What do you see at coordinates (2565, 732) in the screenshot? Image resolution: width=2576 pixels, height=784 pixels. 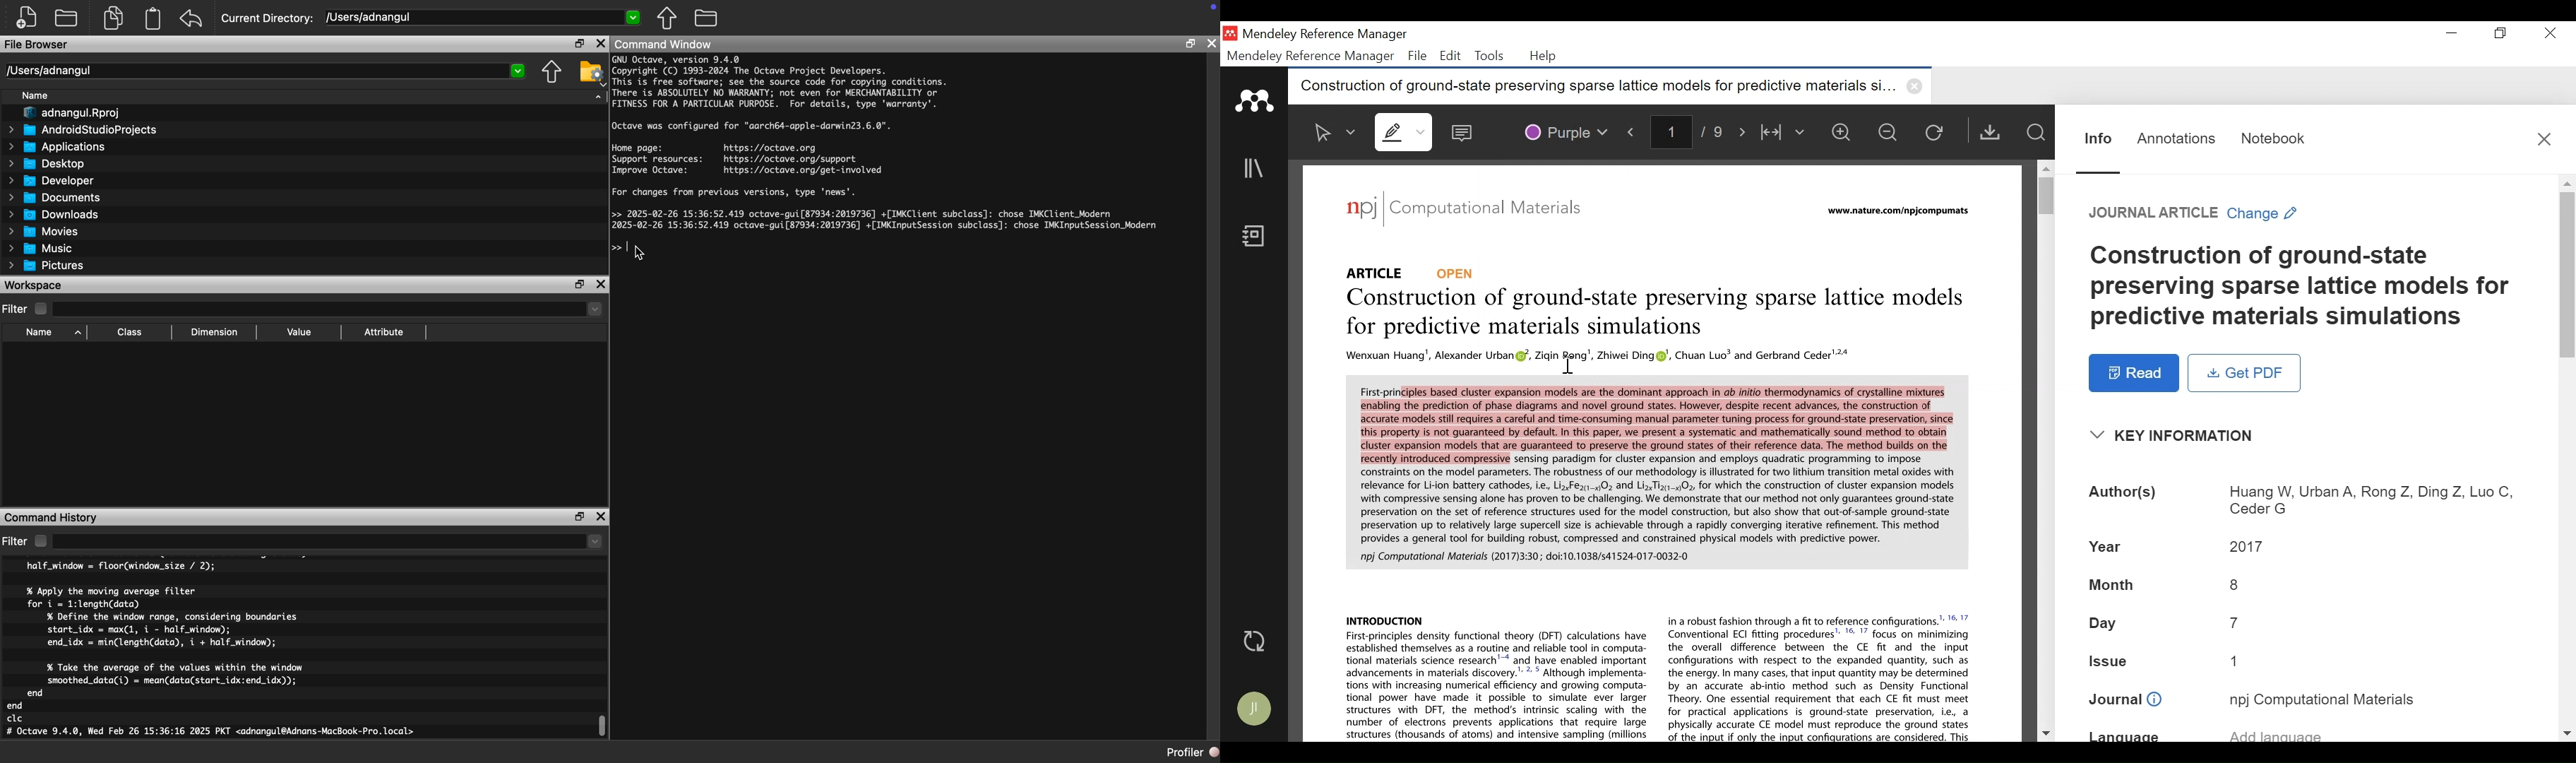 I see `Scroll down` at bounding box center [2565, 732].